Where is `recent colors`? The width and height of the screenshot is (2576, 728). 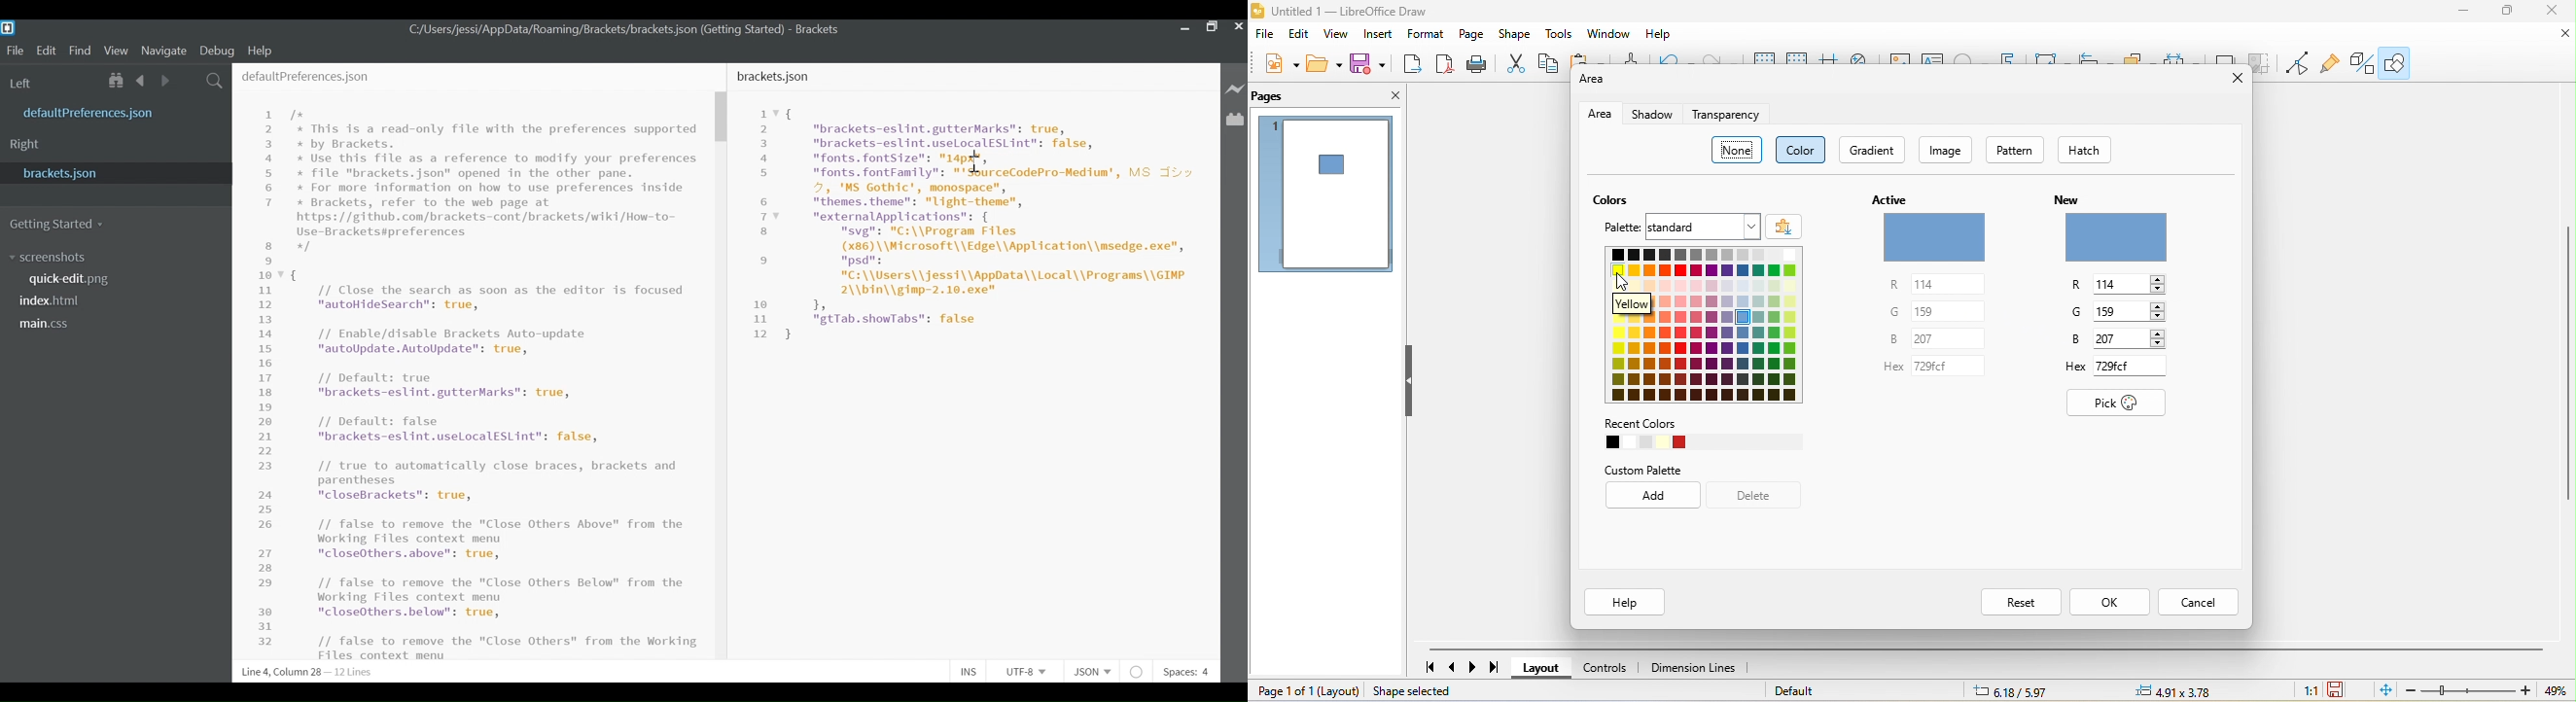 recent colors is located at coordinates (1702, 435).